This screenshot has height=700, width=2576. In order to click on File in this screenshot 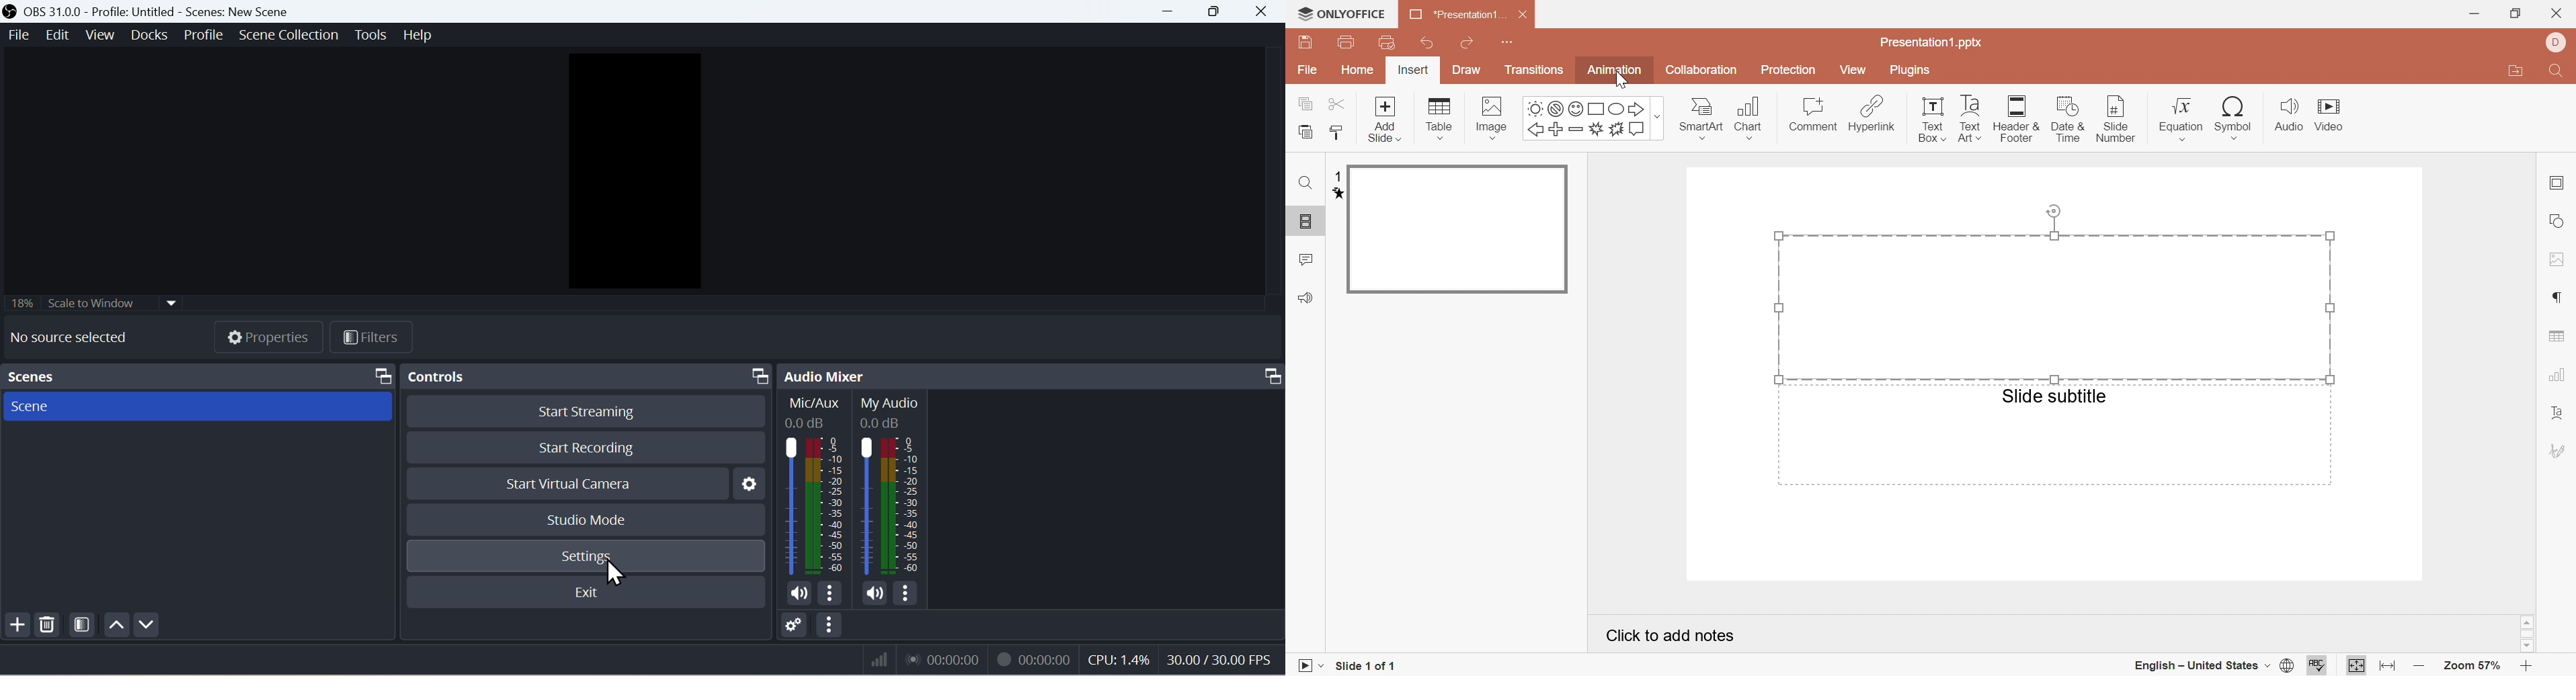, I will do `click(17, 35)`.